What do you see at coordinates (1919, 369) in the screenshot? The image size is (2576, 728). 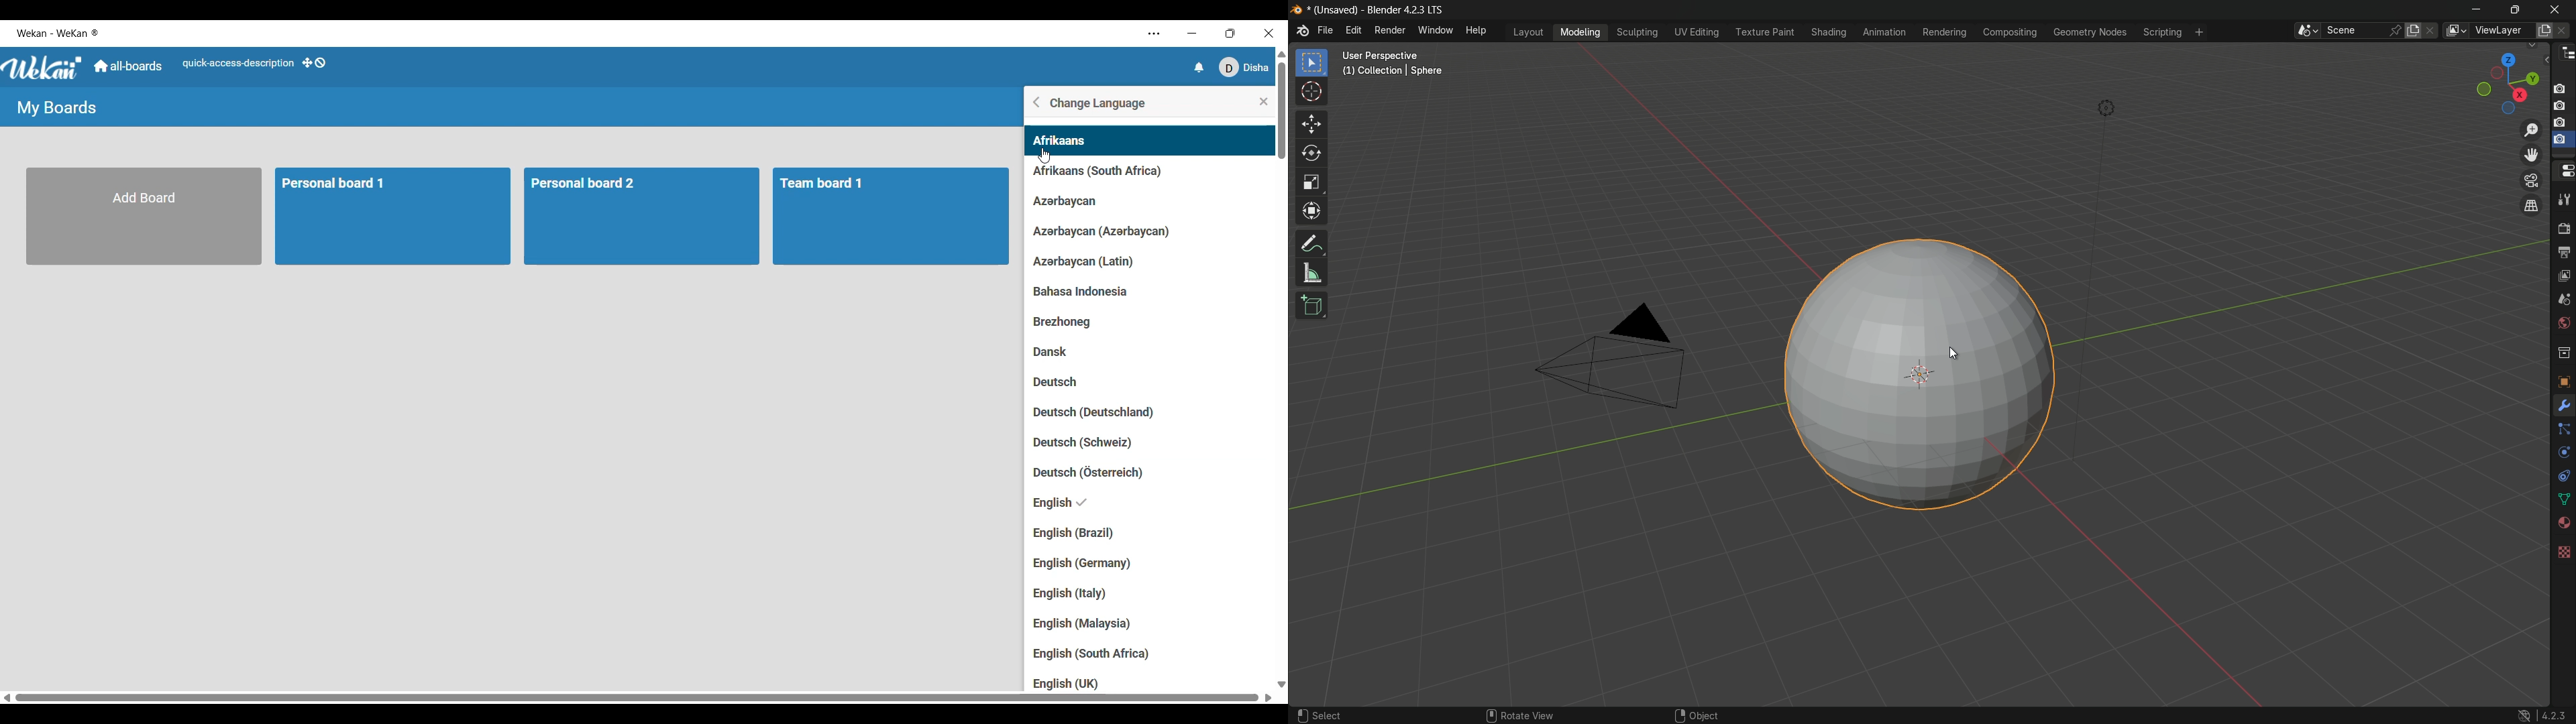 I see `sphere is selected` at bounding box center [1919, 369].